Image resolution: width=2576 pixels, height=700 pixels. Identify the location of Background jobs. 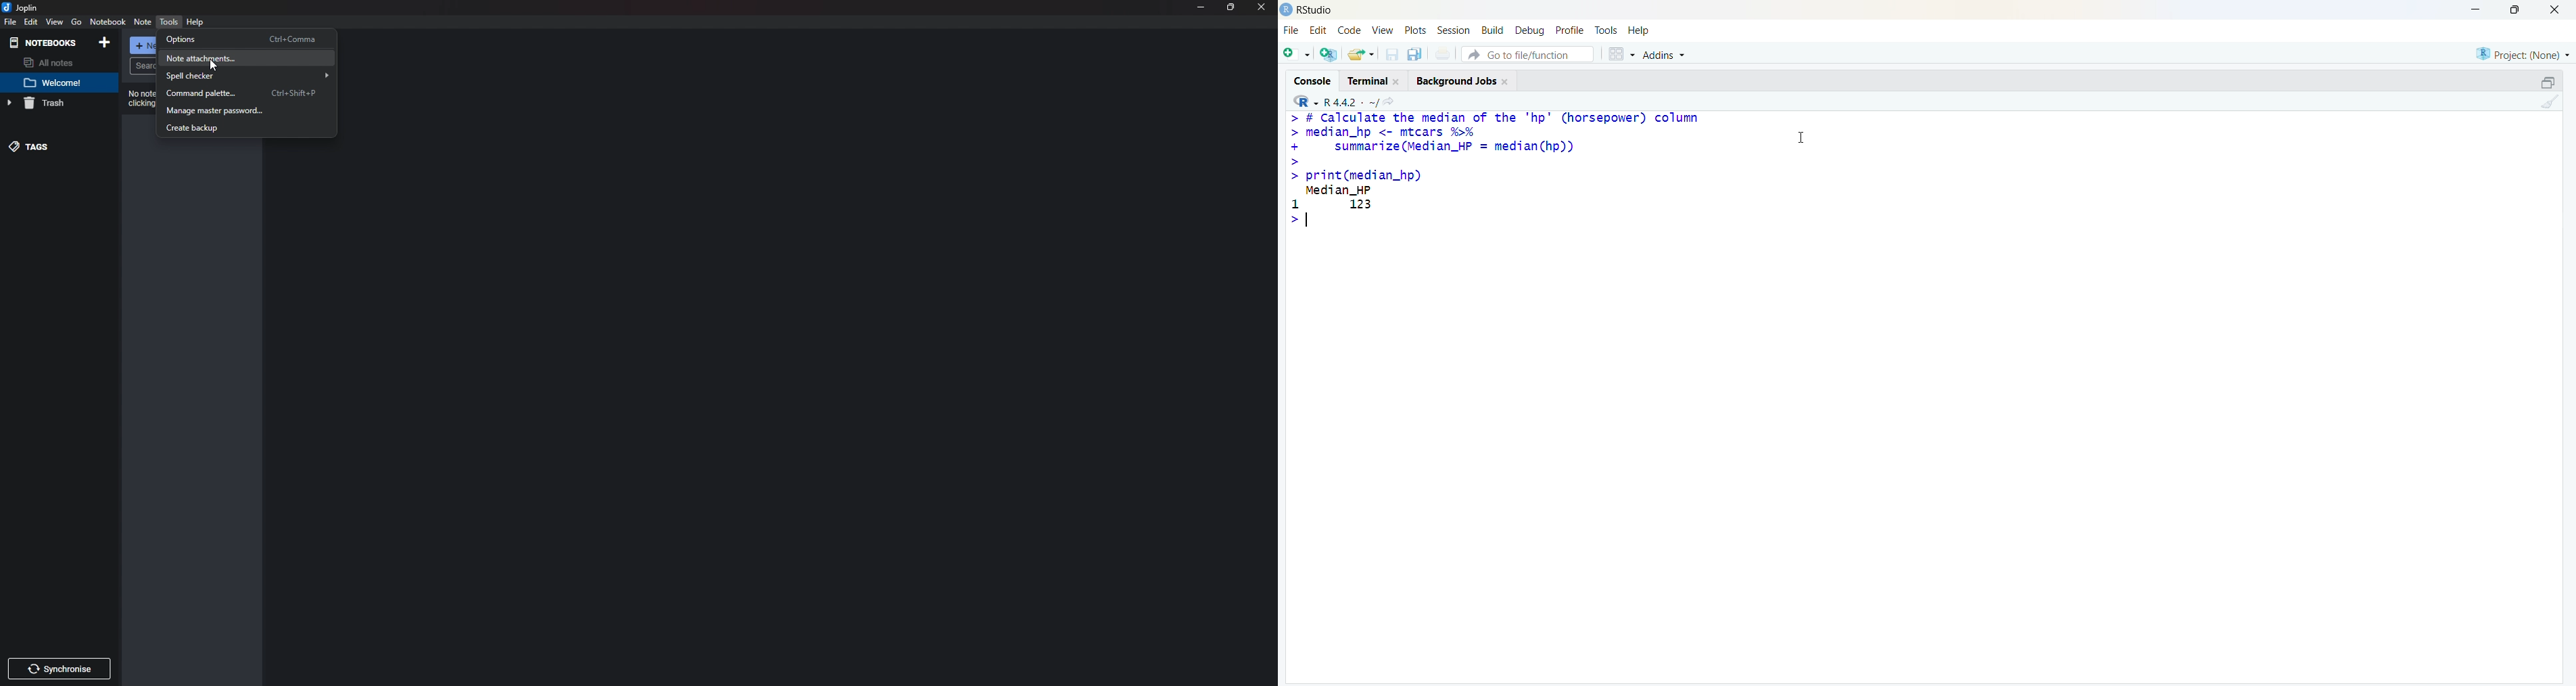
(1455, 81).